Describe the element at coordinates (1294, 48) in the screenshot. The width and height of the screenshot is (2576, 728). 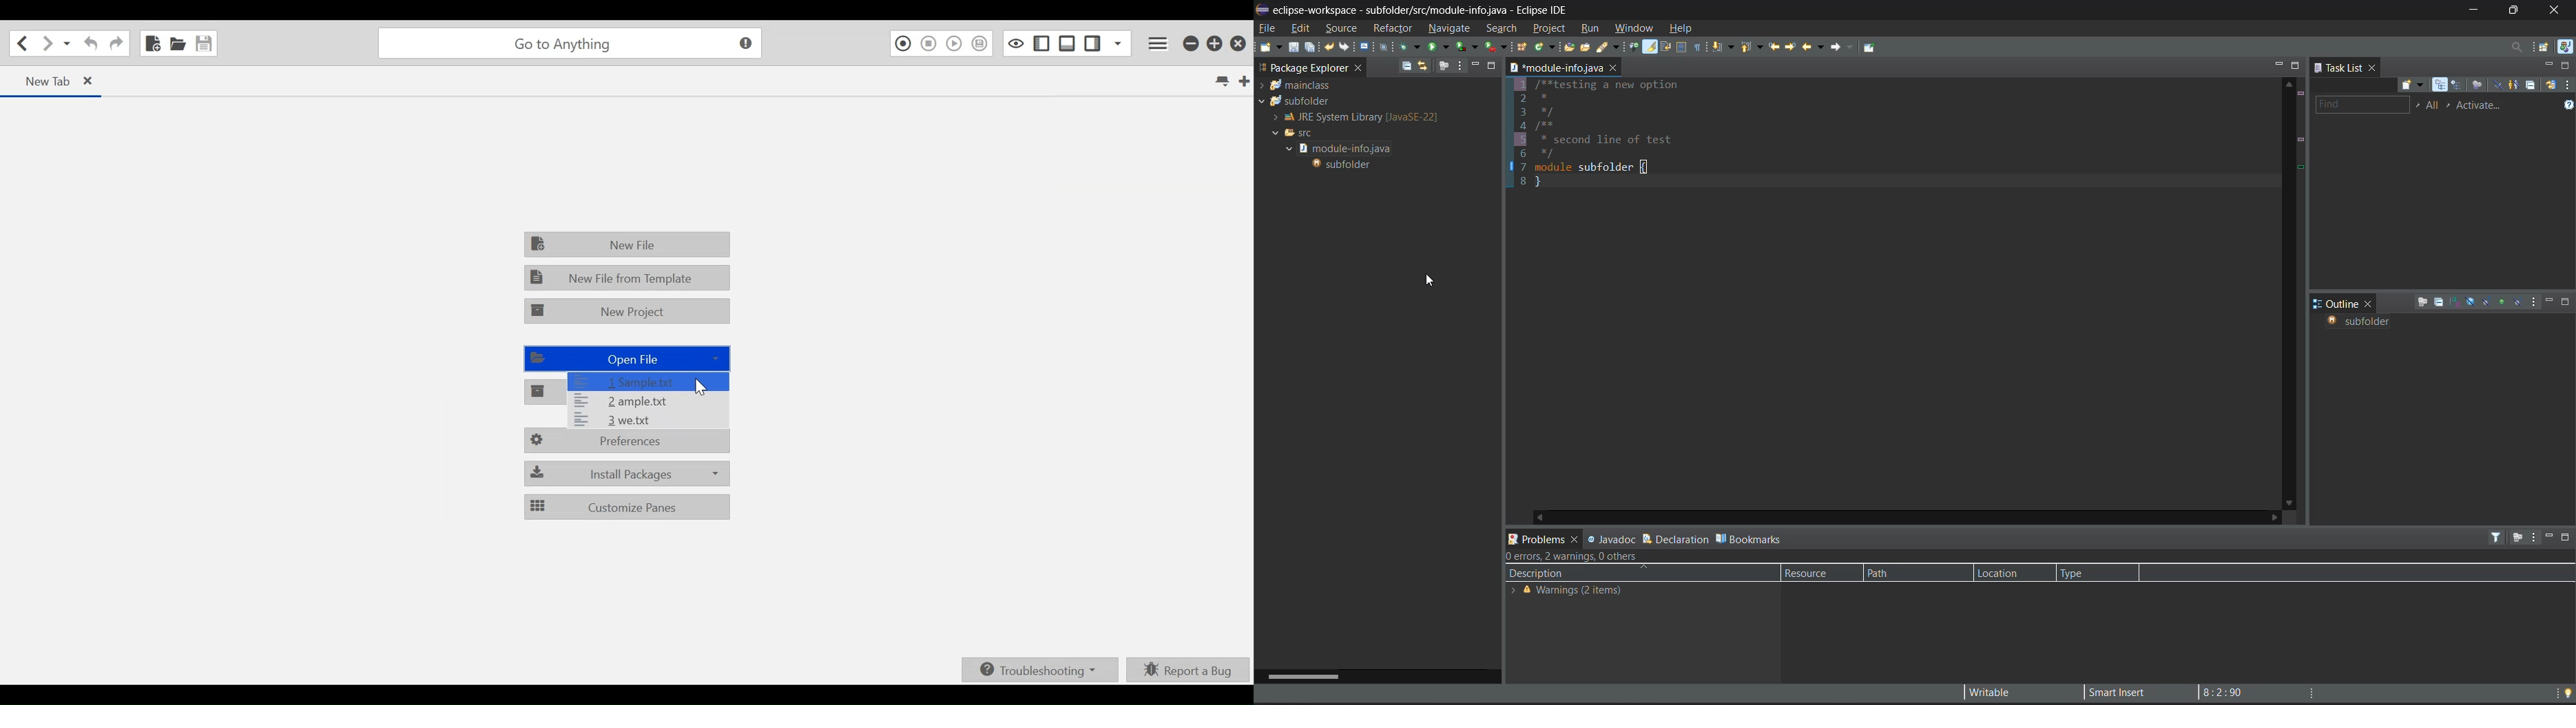
I see `save` at that location.